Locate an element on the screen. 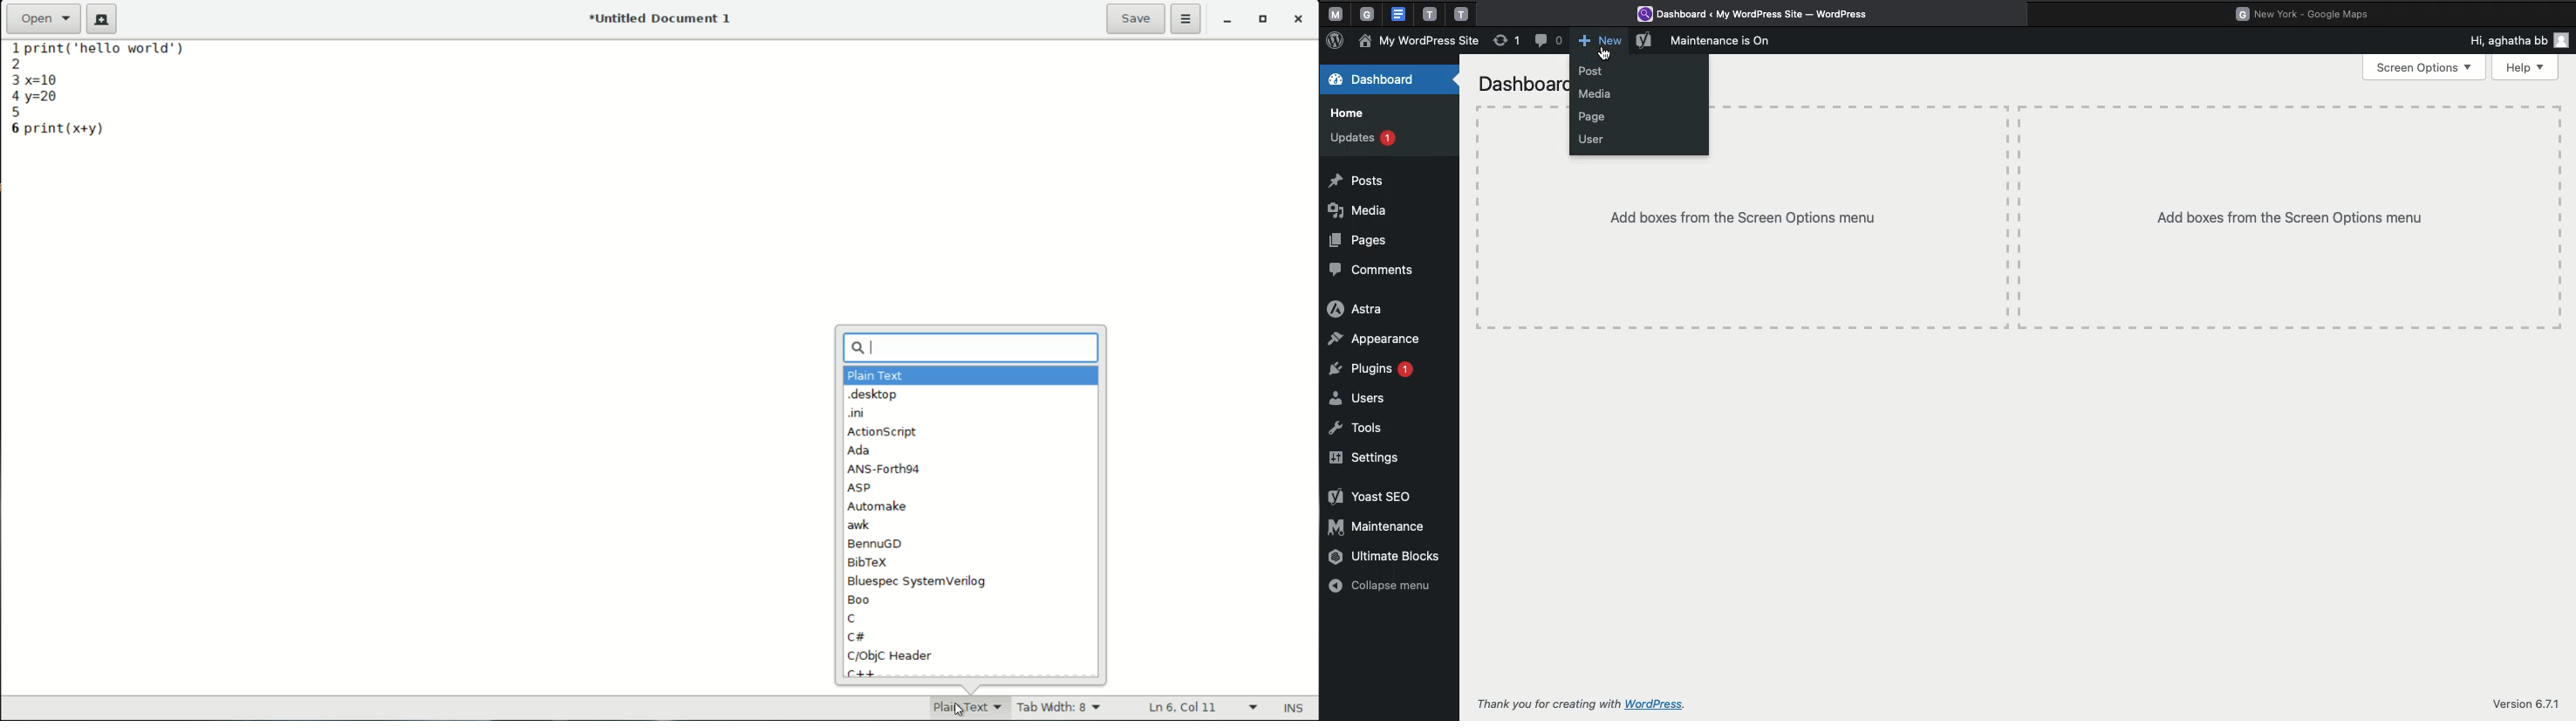  New is located at coordinates (1599, 41).